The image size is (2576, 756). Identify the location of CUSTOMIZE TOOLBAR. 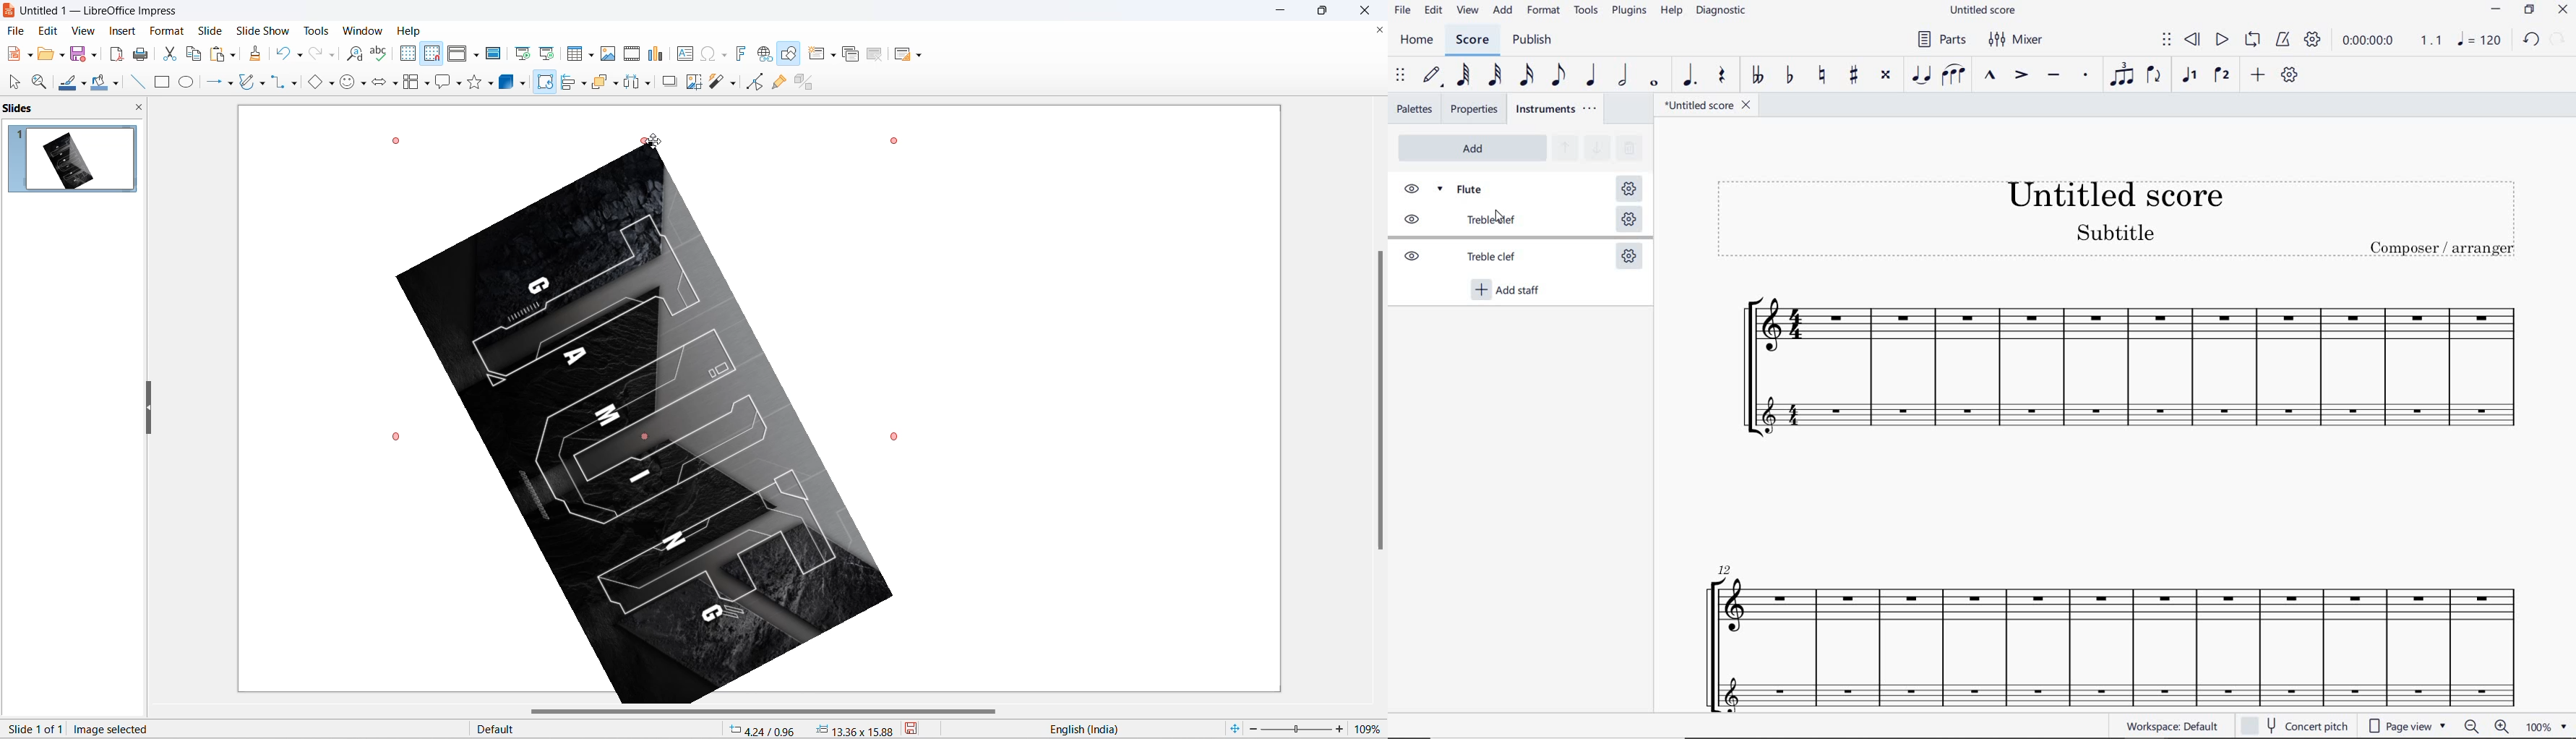
(2290, 74).